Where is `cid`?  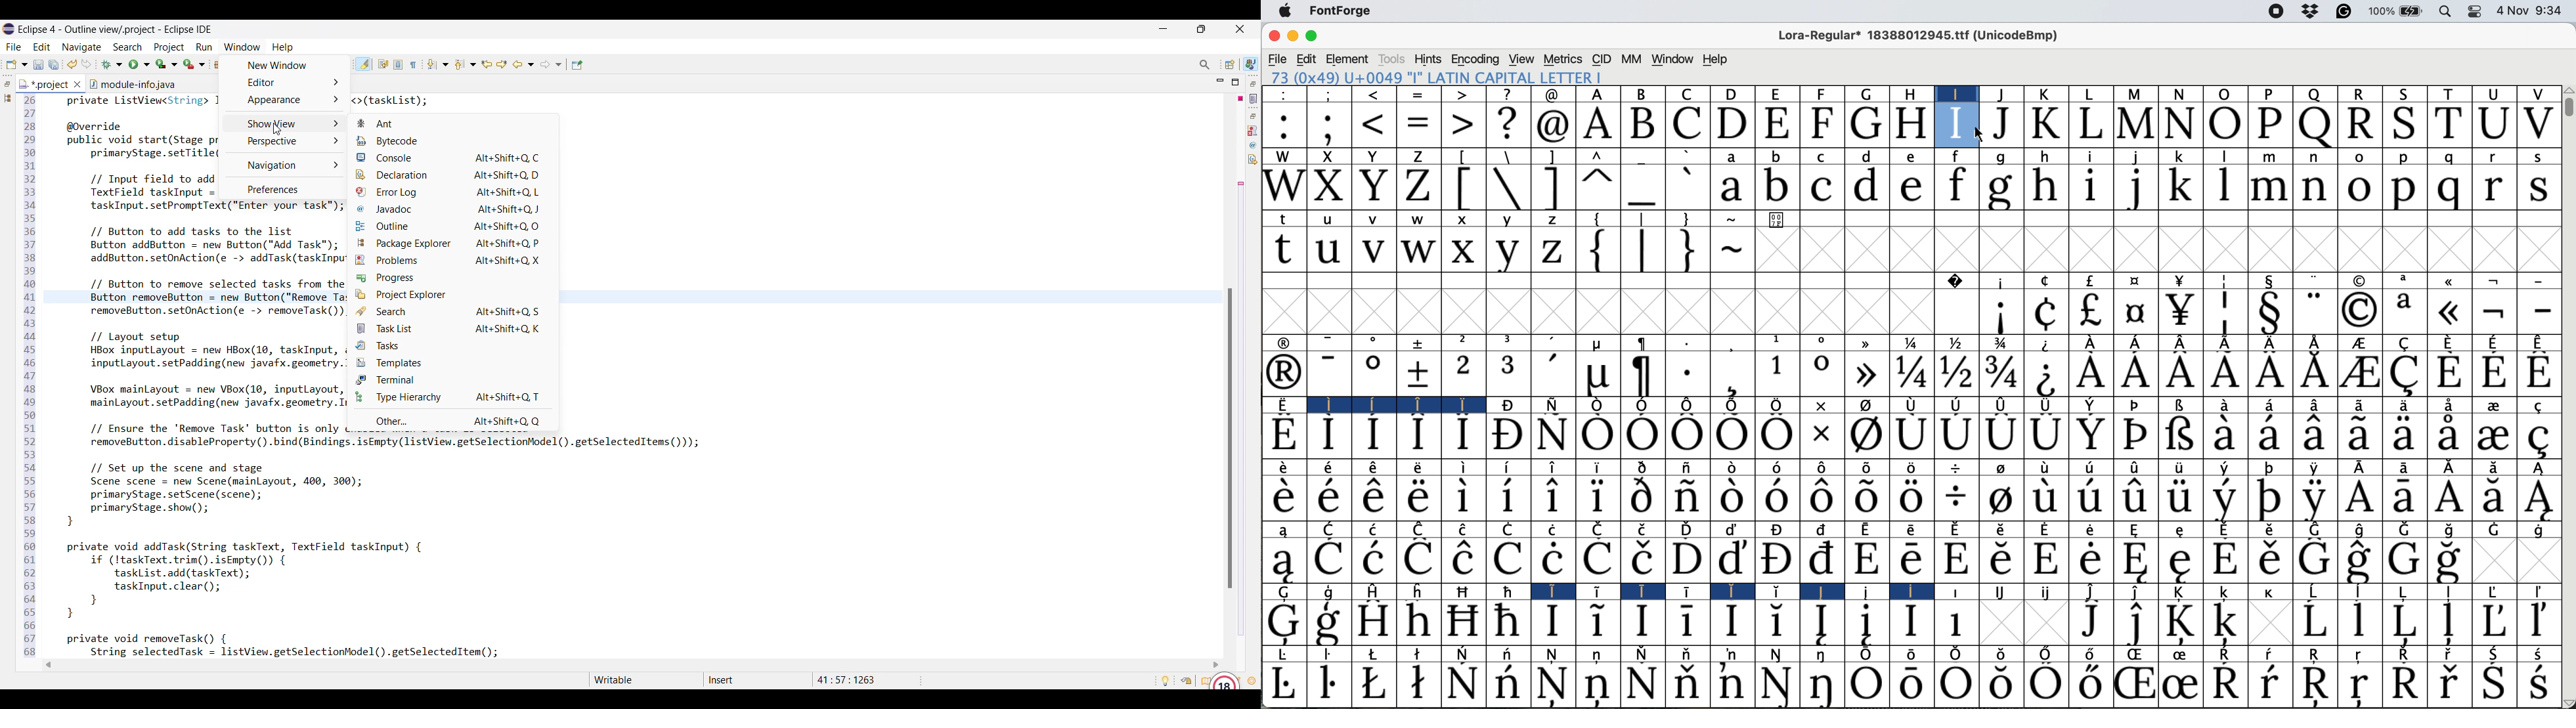 cid is located at coordinates (1600, 59).